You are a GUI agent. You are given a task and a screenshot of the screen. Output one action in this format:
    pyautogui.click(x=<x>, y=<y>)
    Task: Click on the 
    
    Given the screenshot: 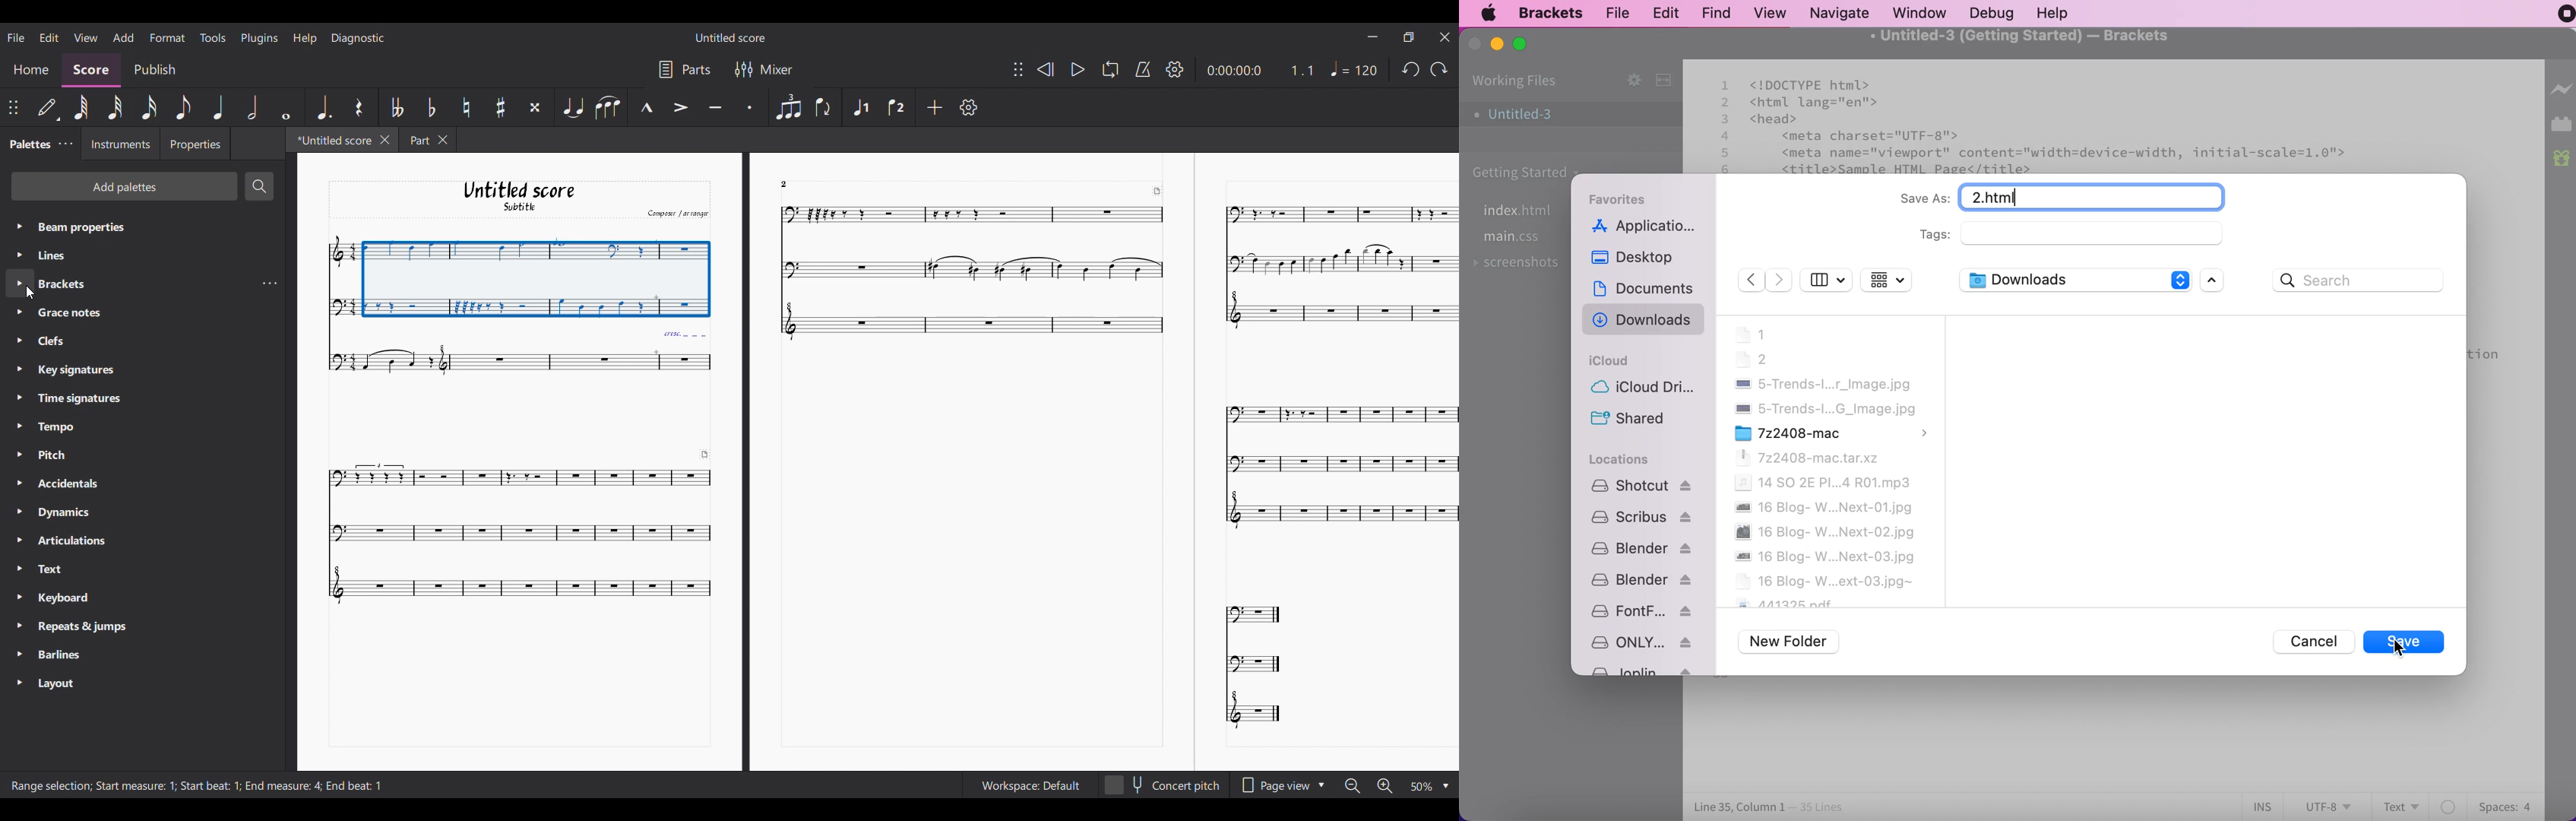 What is the action you would take?
    pyautogui.click(x=17, y=513)
    